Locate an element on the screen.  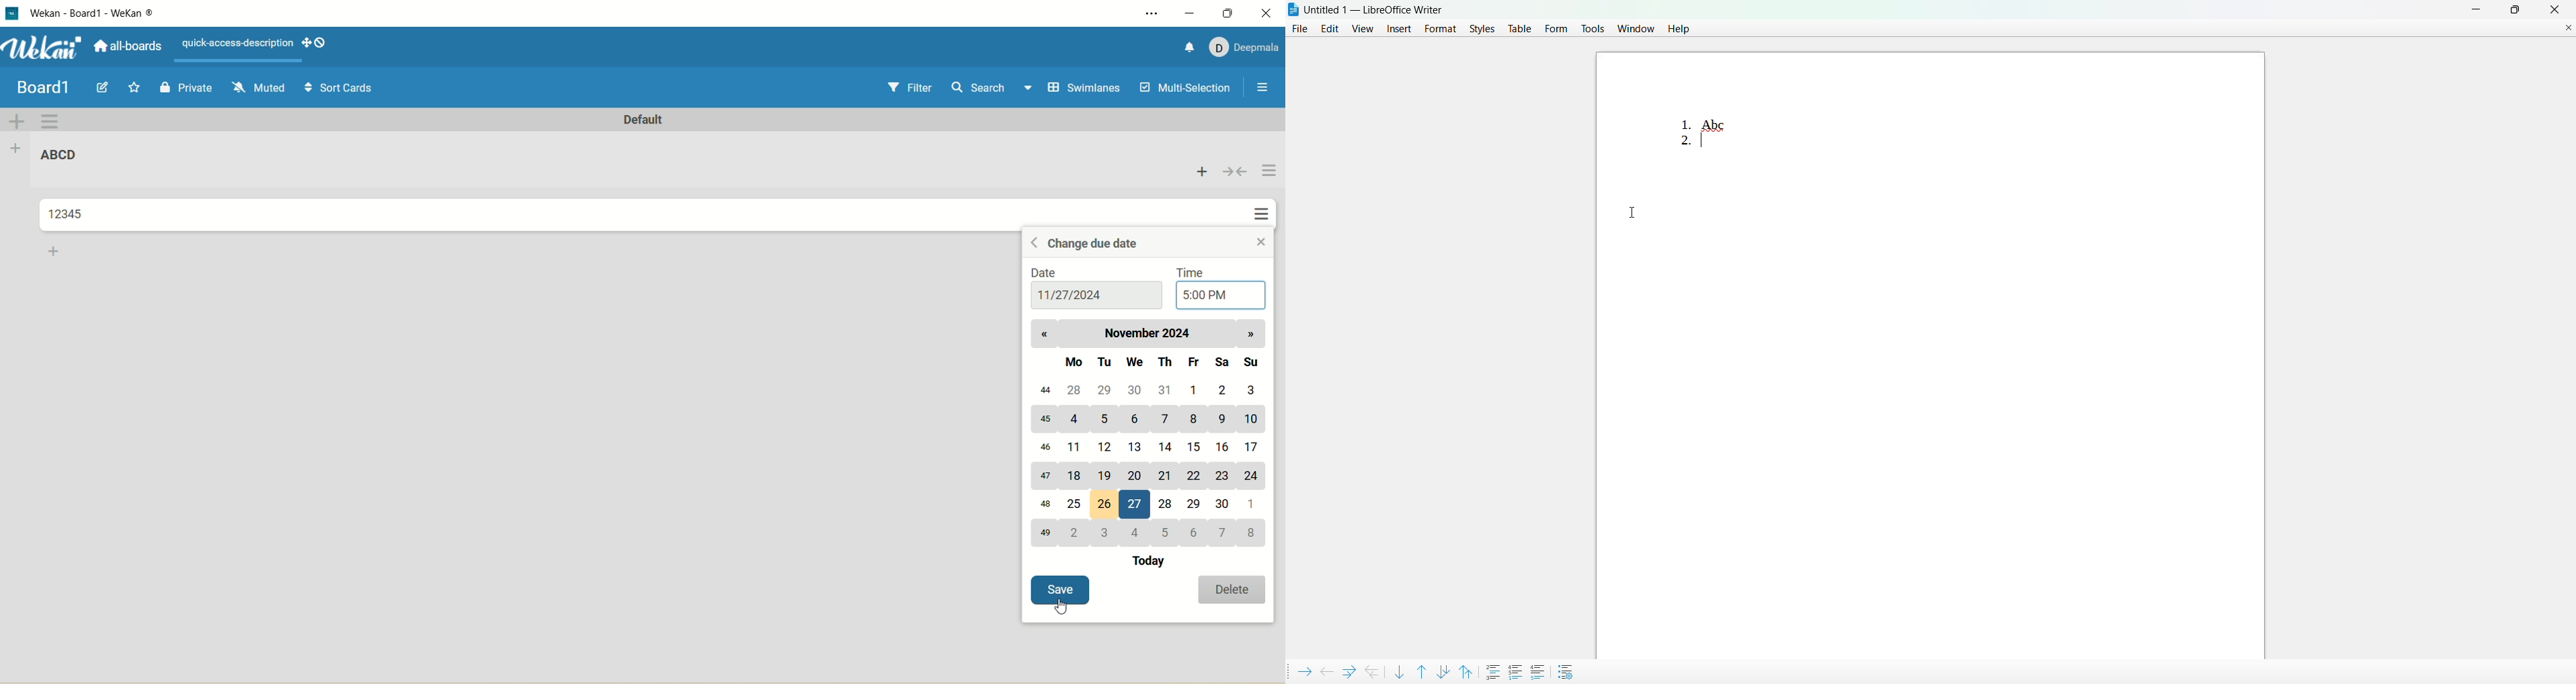
styles is located at coordinates (1480, 30).